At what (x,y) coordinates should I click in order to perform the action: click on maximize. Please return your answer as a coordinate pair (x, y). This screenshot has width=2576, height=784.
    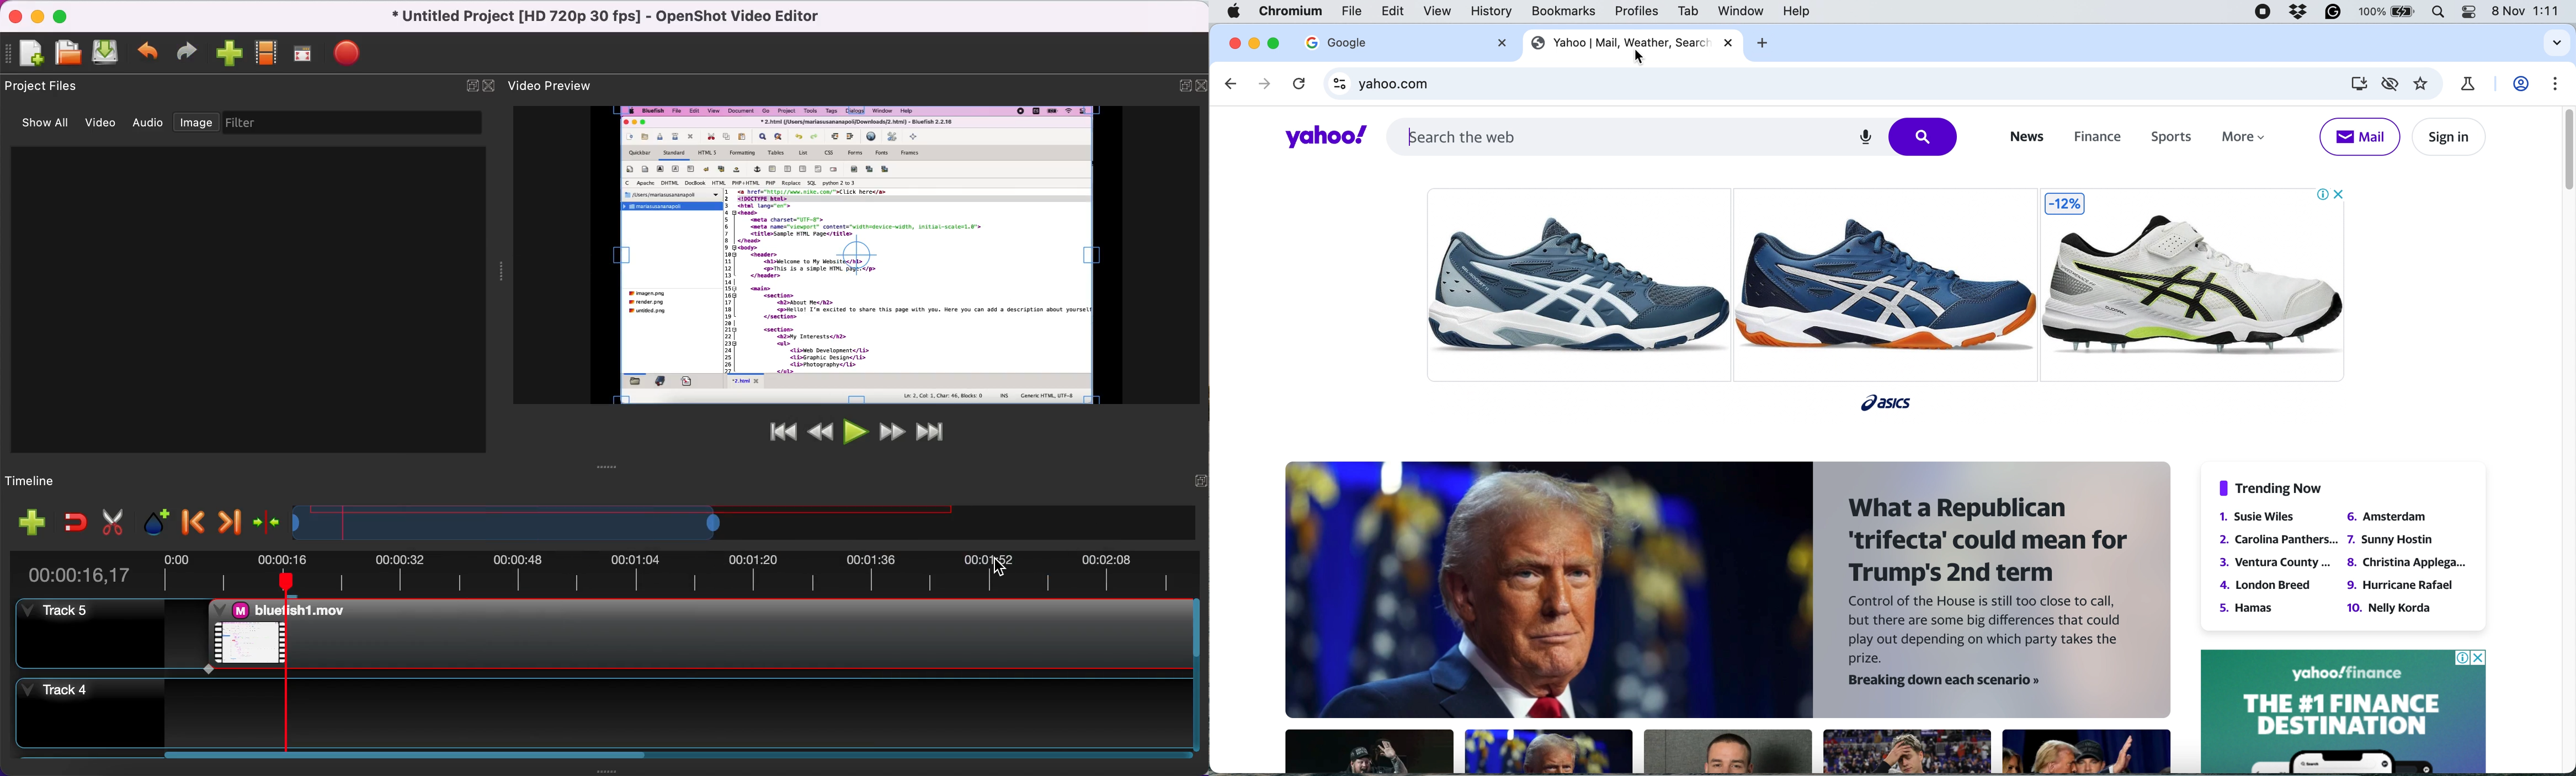
    Looking at the image, I should click on (66, 15).